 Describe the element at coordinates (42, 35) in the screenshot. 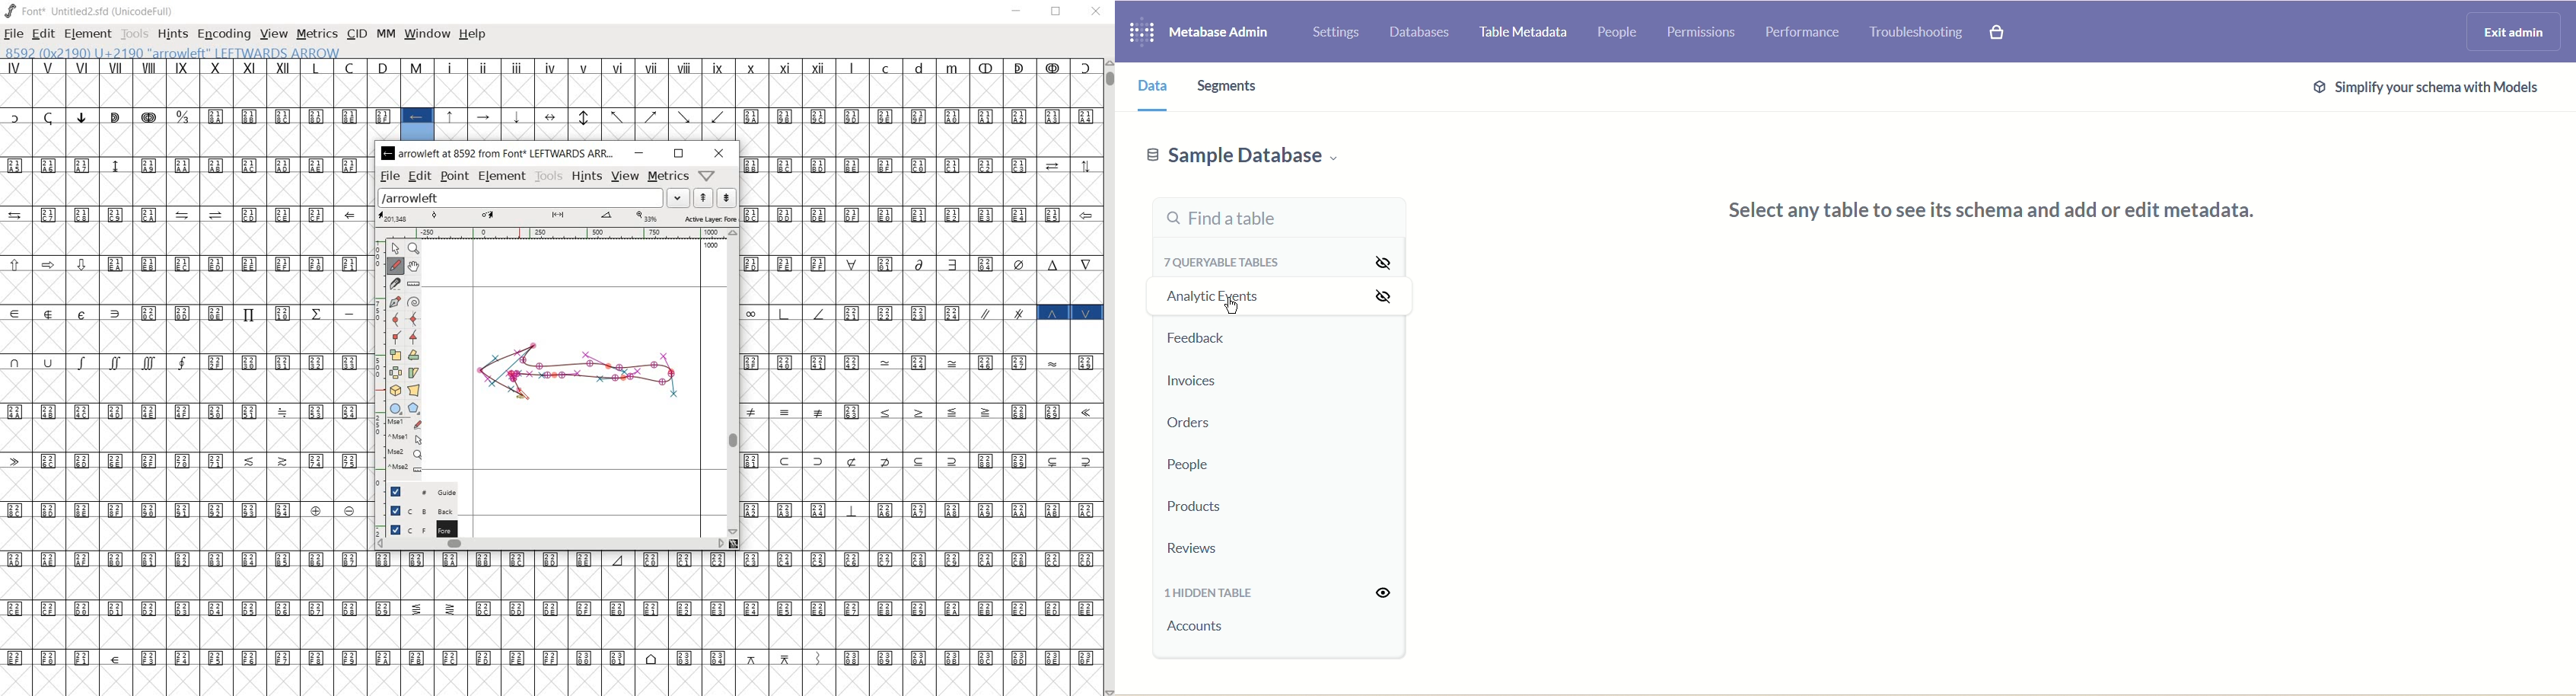

I see `edit` at that location.